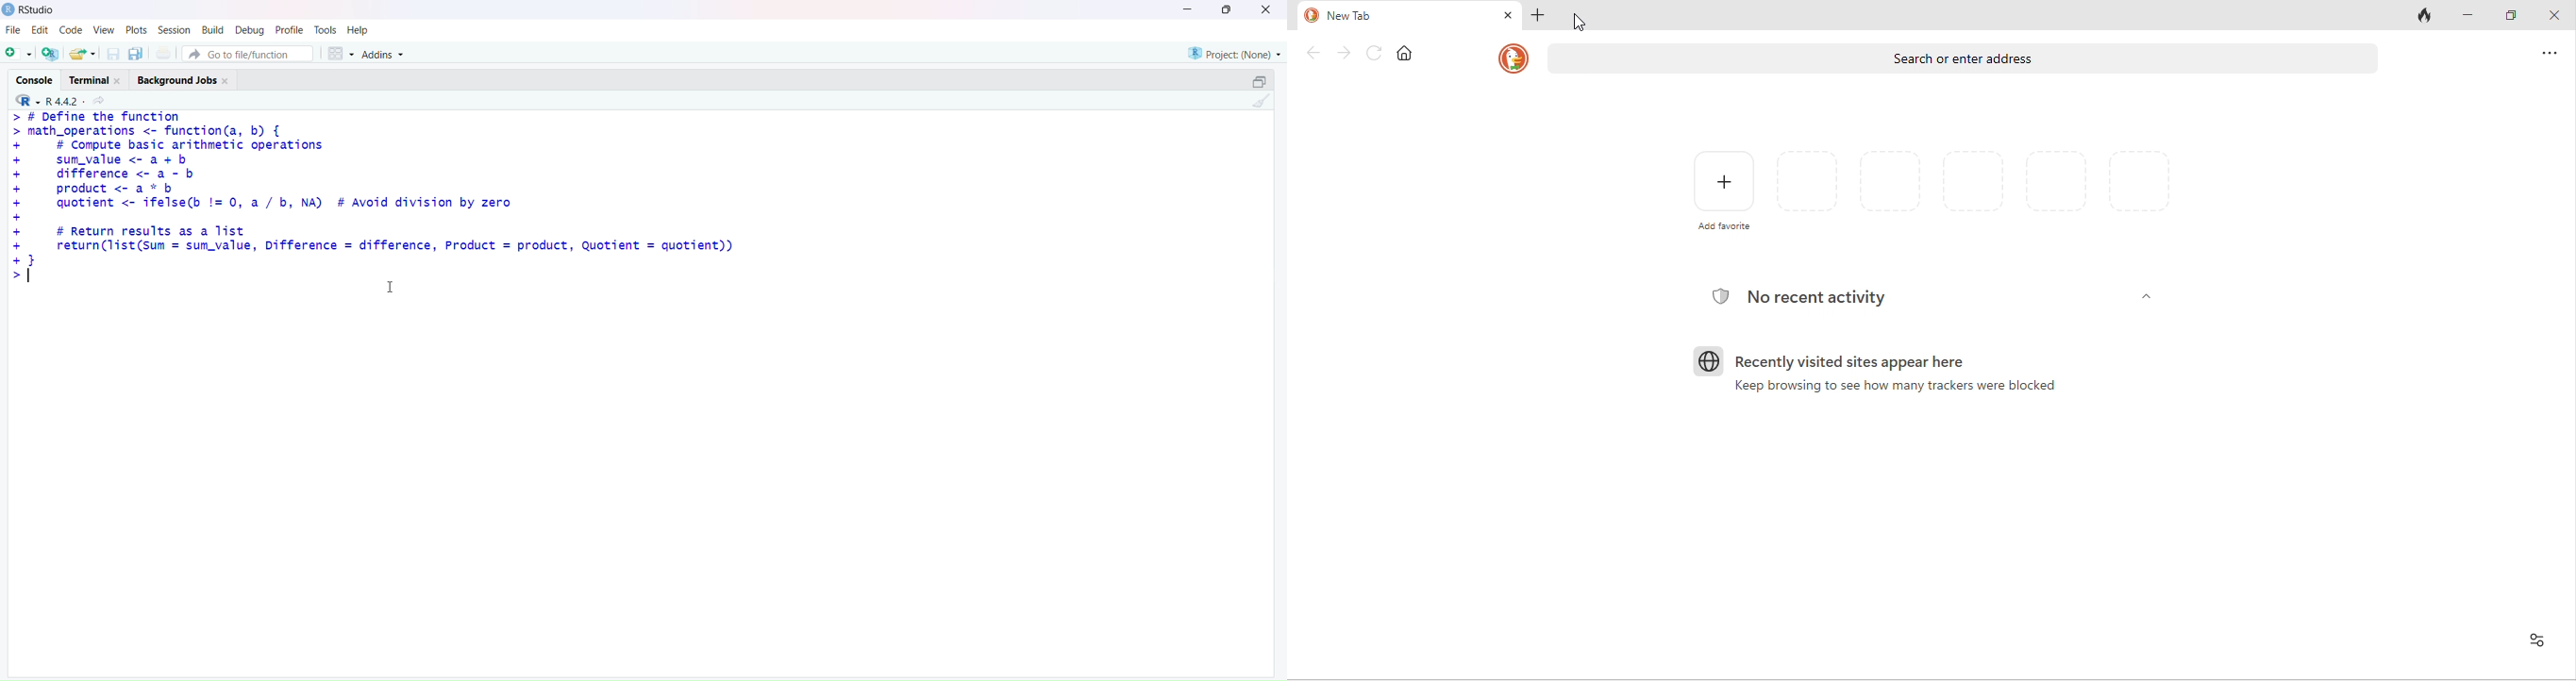  I want to click on Maximize, so click(1228, 10).